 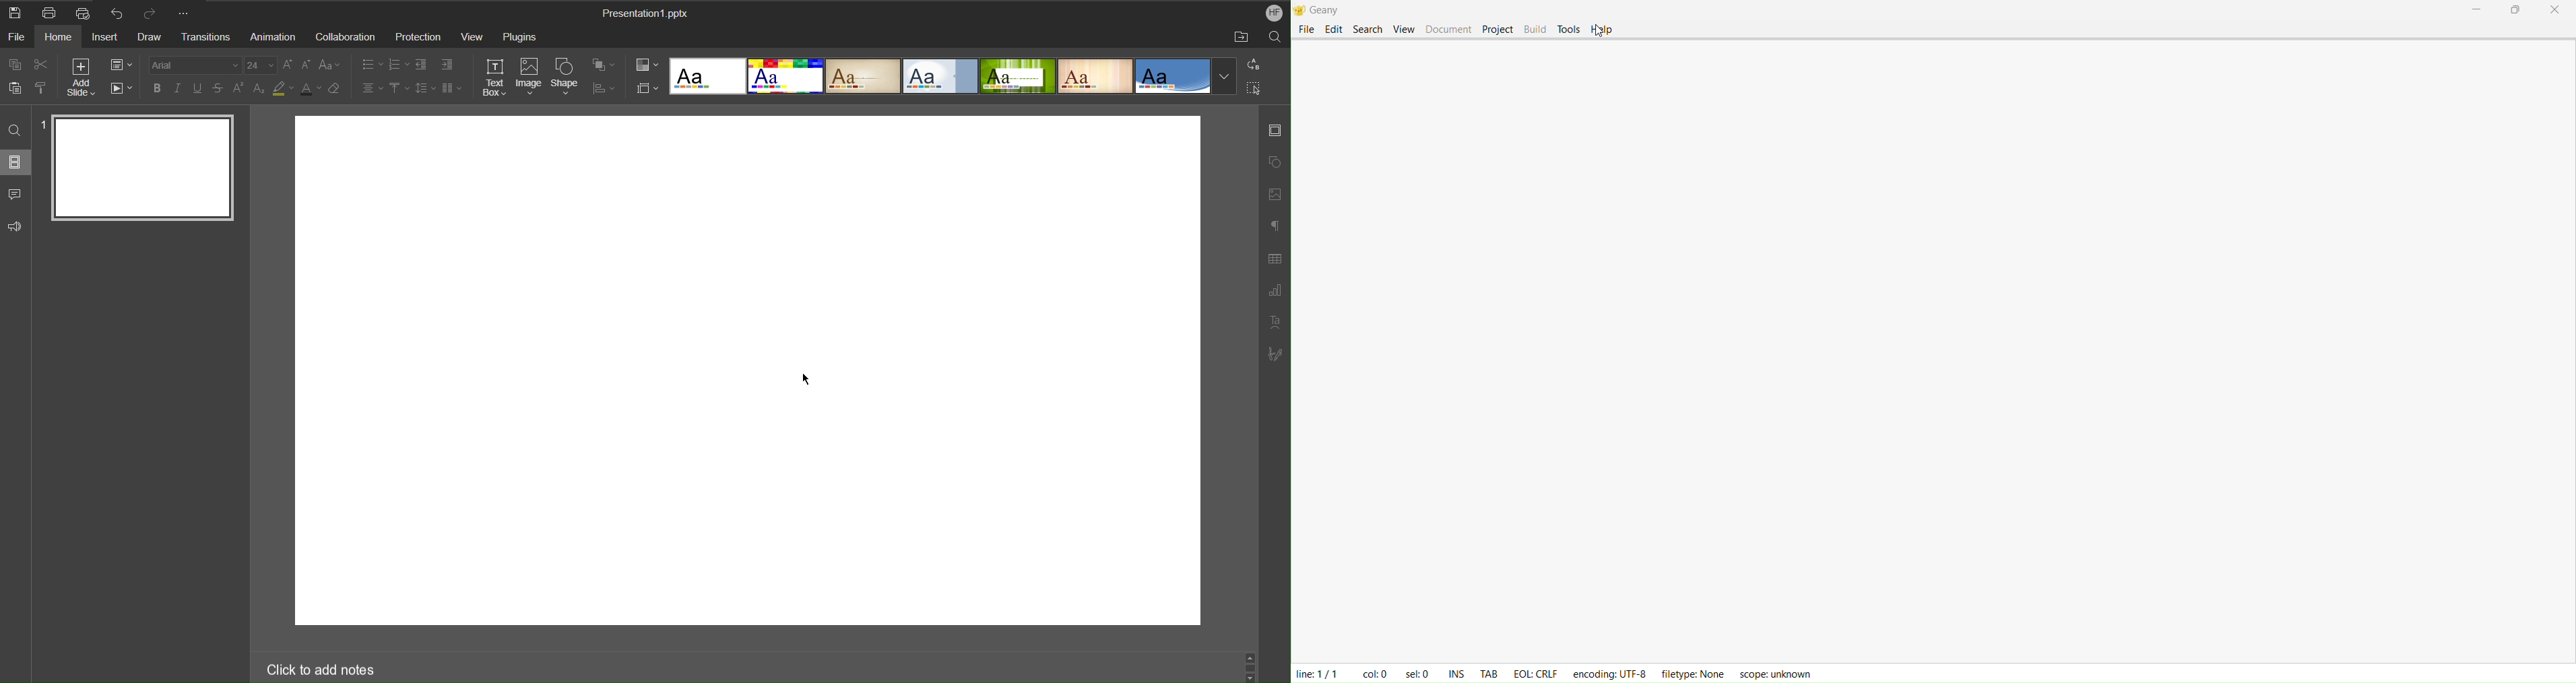 I want to click on Strikethrough, so click(x=218, y=90).